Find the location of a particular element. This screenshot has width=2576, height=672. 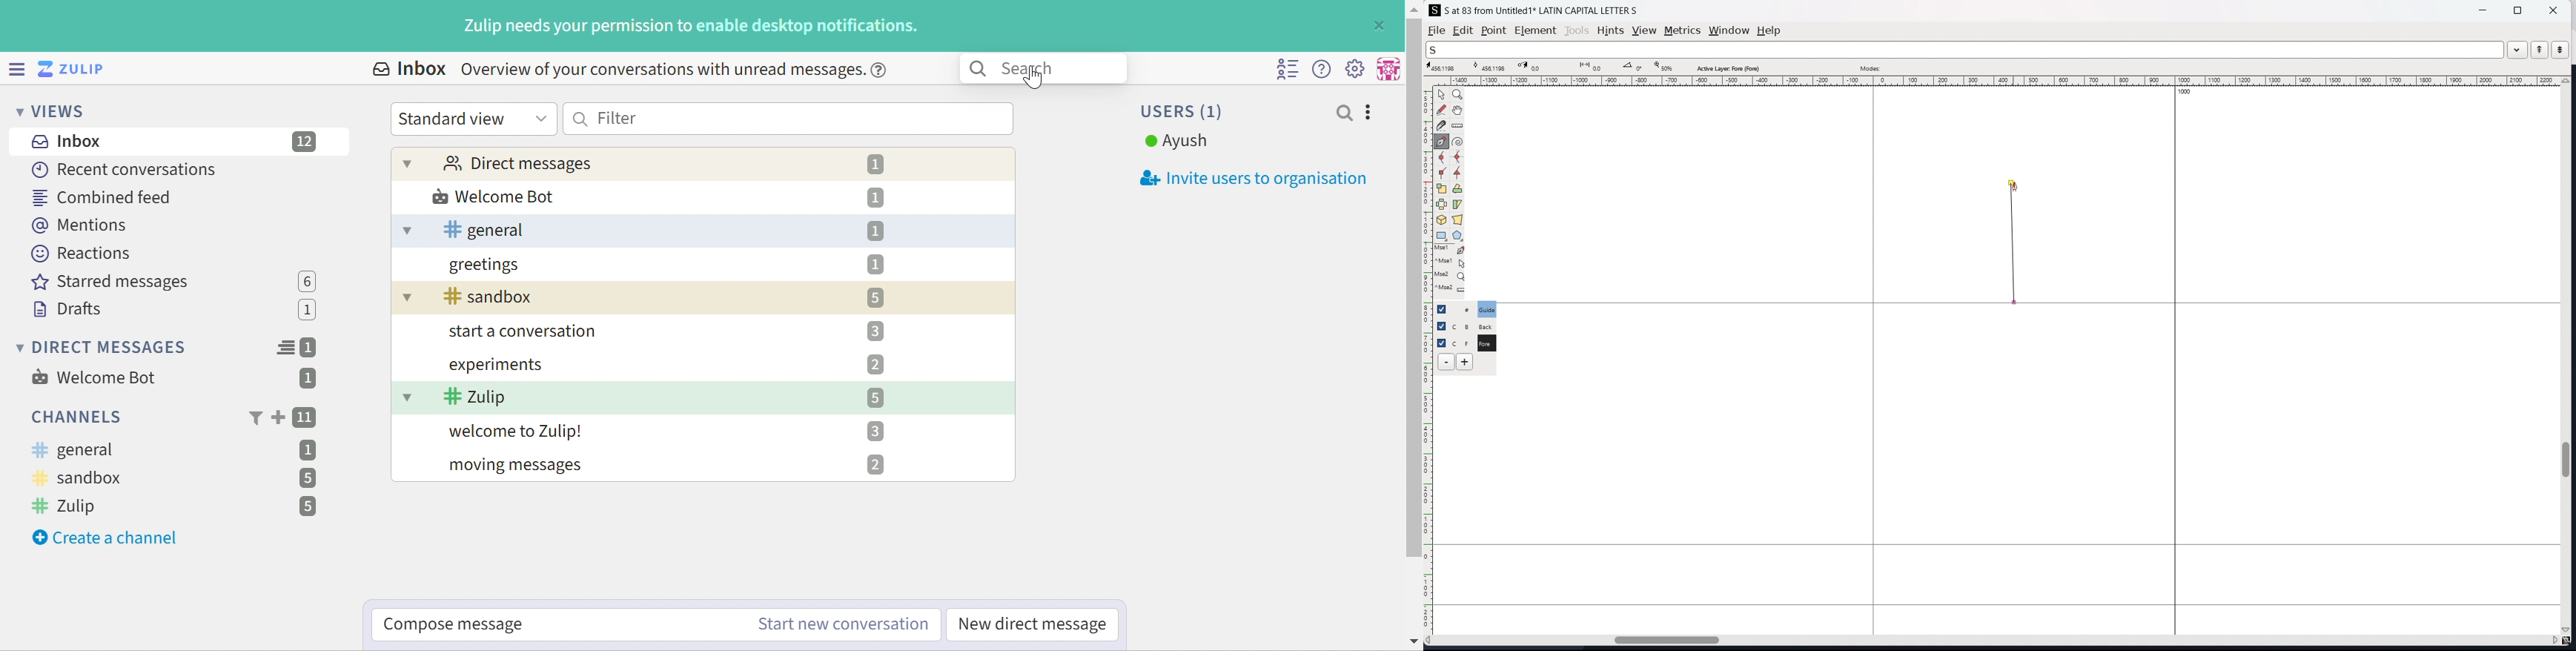

1 is located at coordinates (875, 198).